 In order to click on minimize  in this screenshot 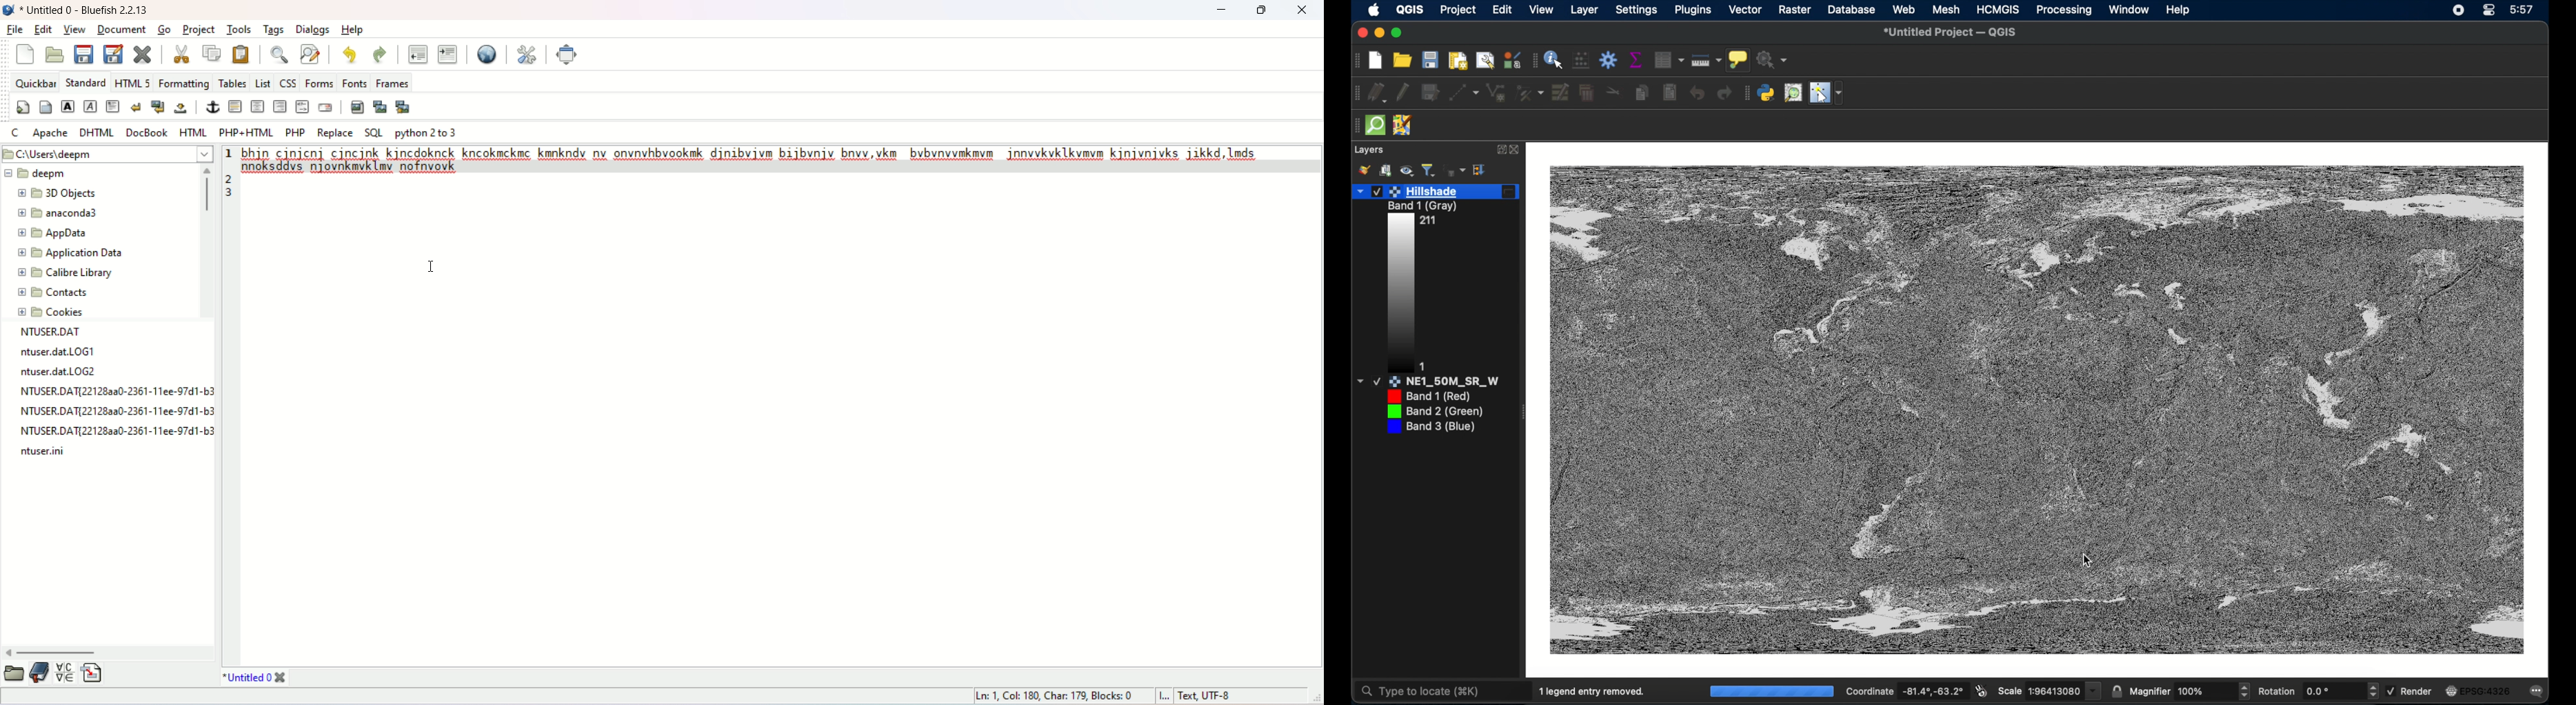, I will do `click(1377, 33)`.